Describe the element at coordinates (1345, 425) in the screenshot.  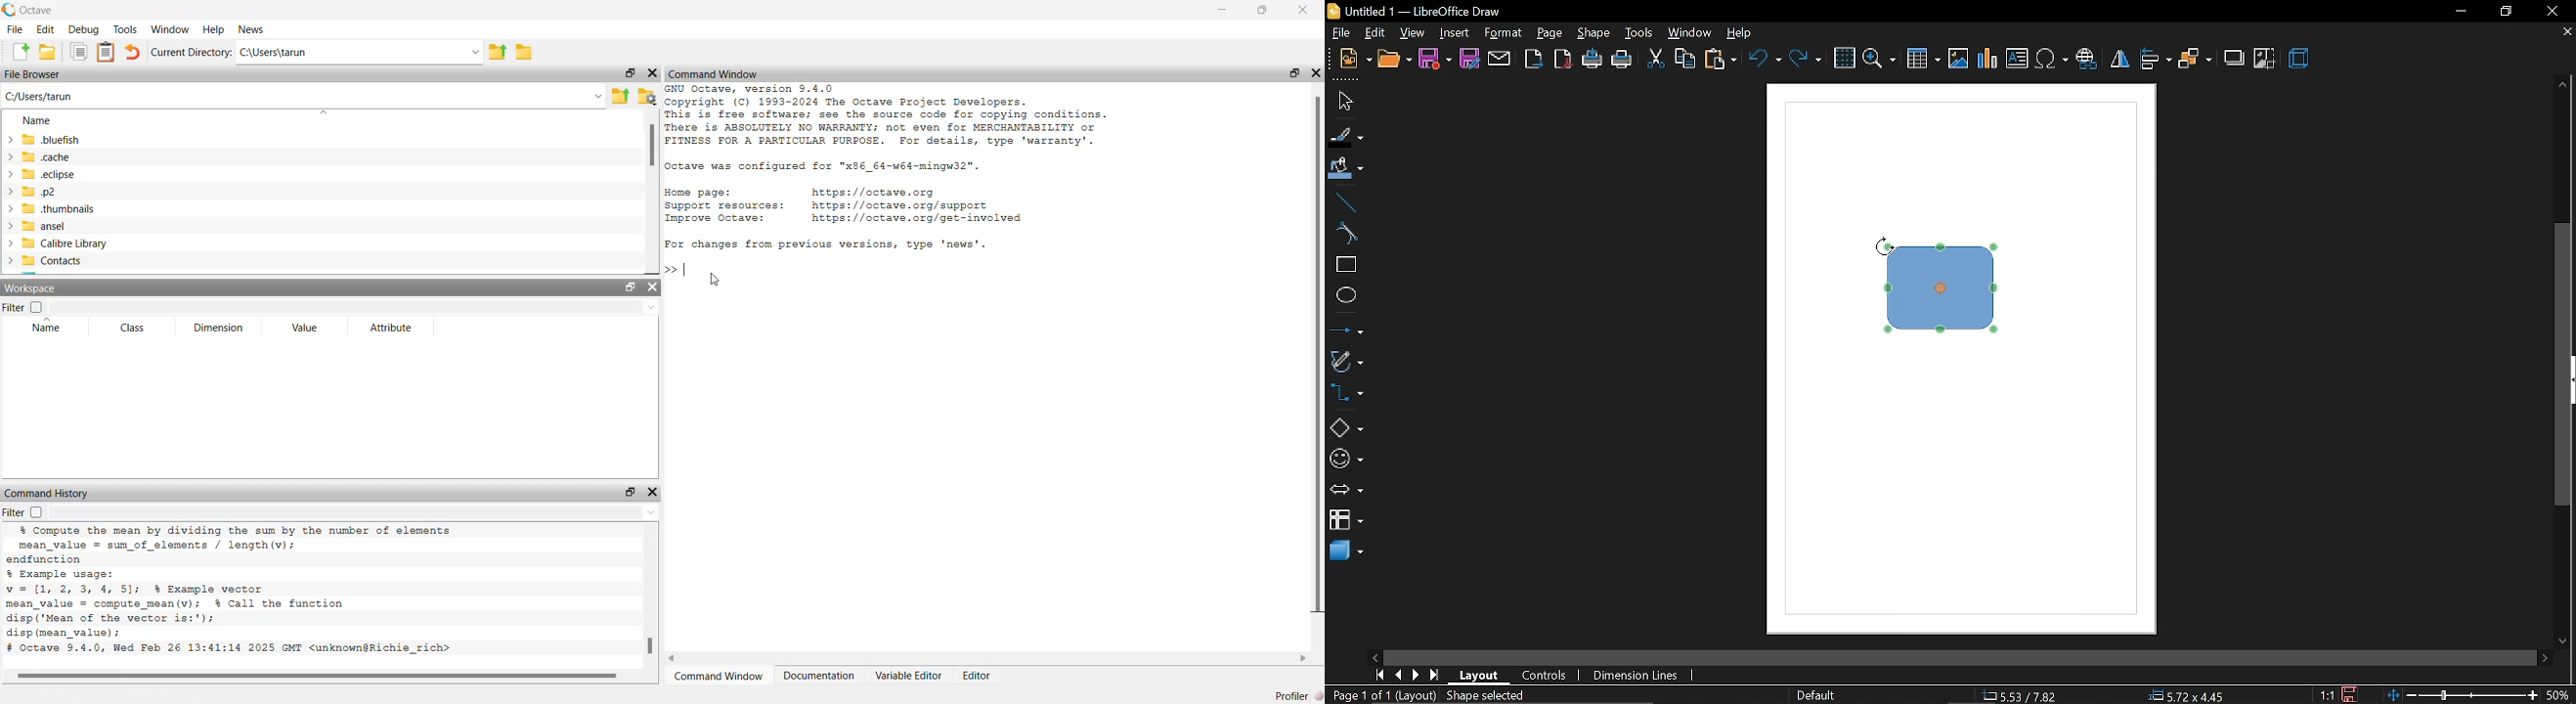
I see `basic shapes` at that location.